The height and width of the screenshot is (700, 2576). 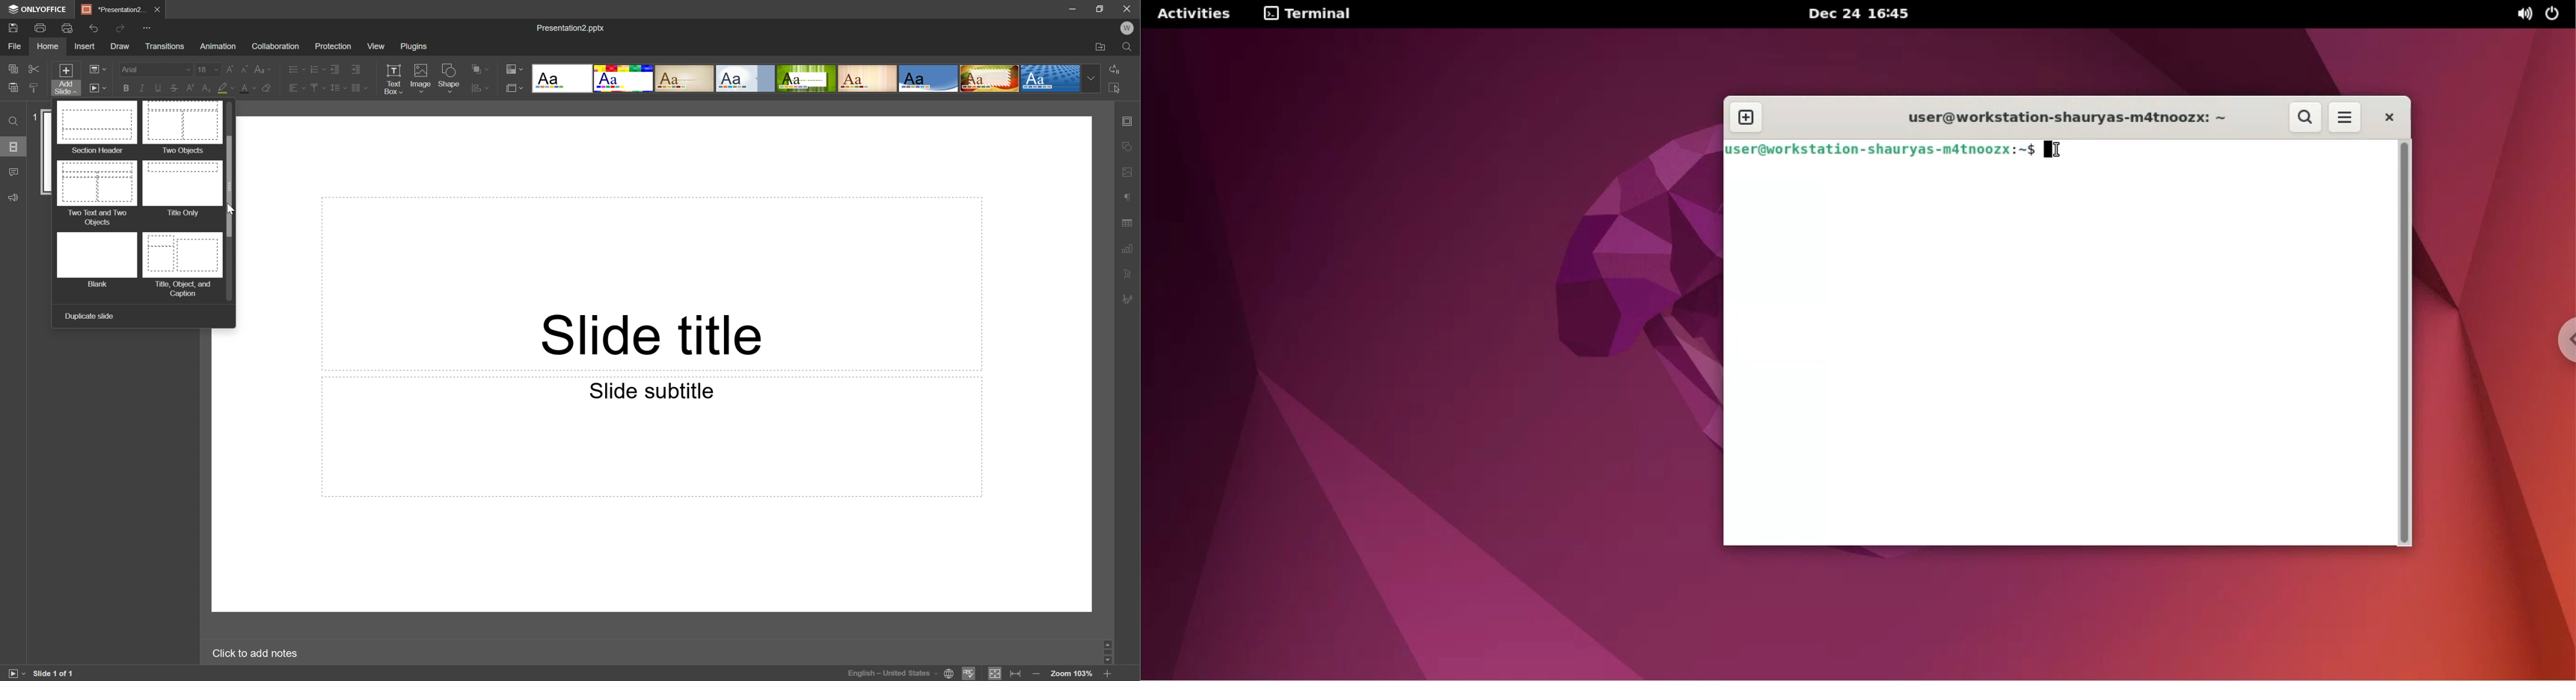 What do you see at coordinates (227, 88) in the screenshot?
I see `Highlight color` at bounding box center [227, 88].